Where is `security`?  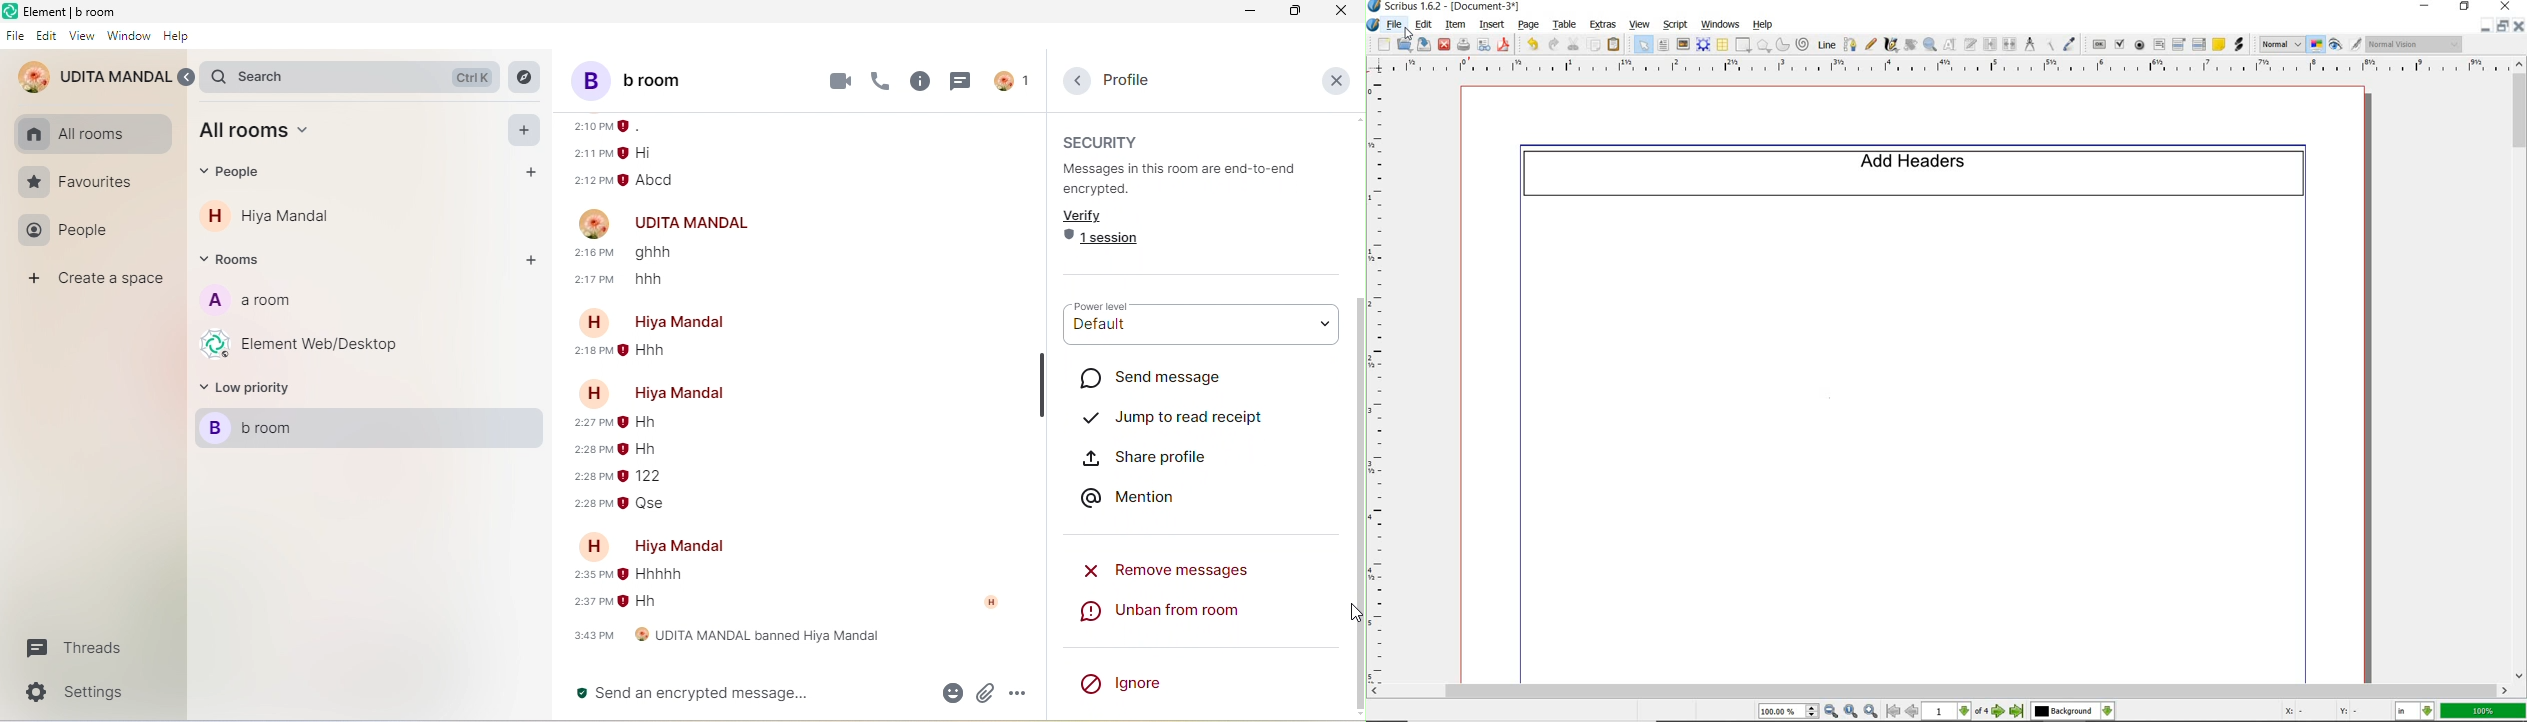 security is located at coordinates (1107, 141).